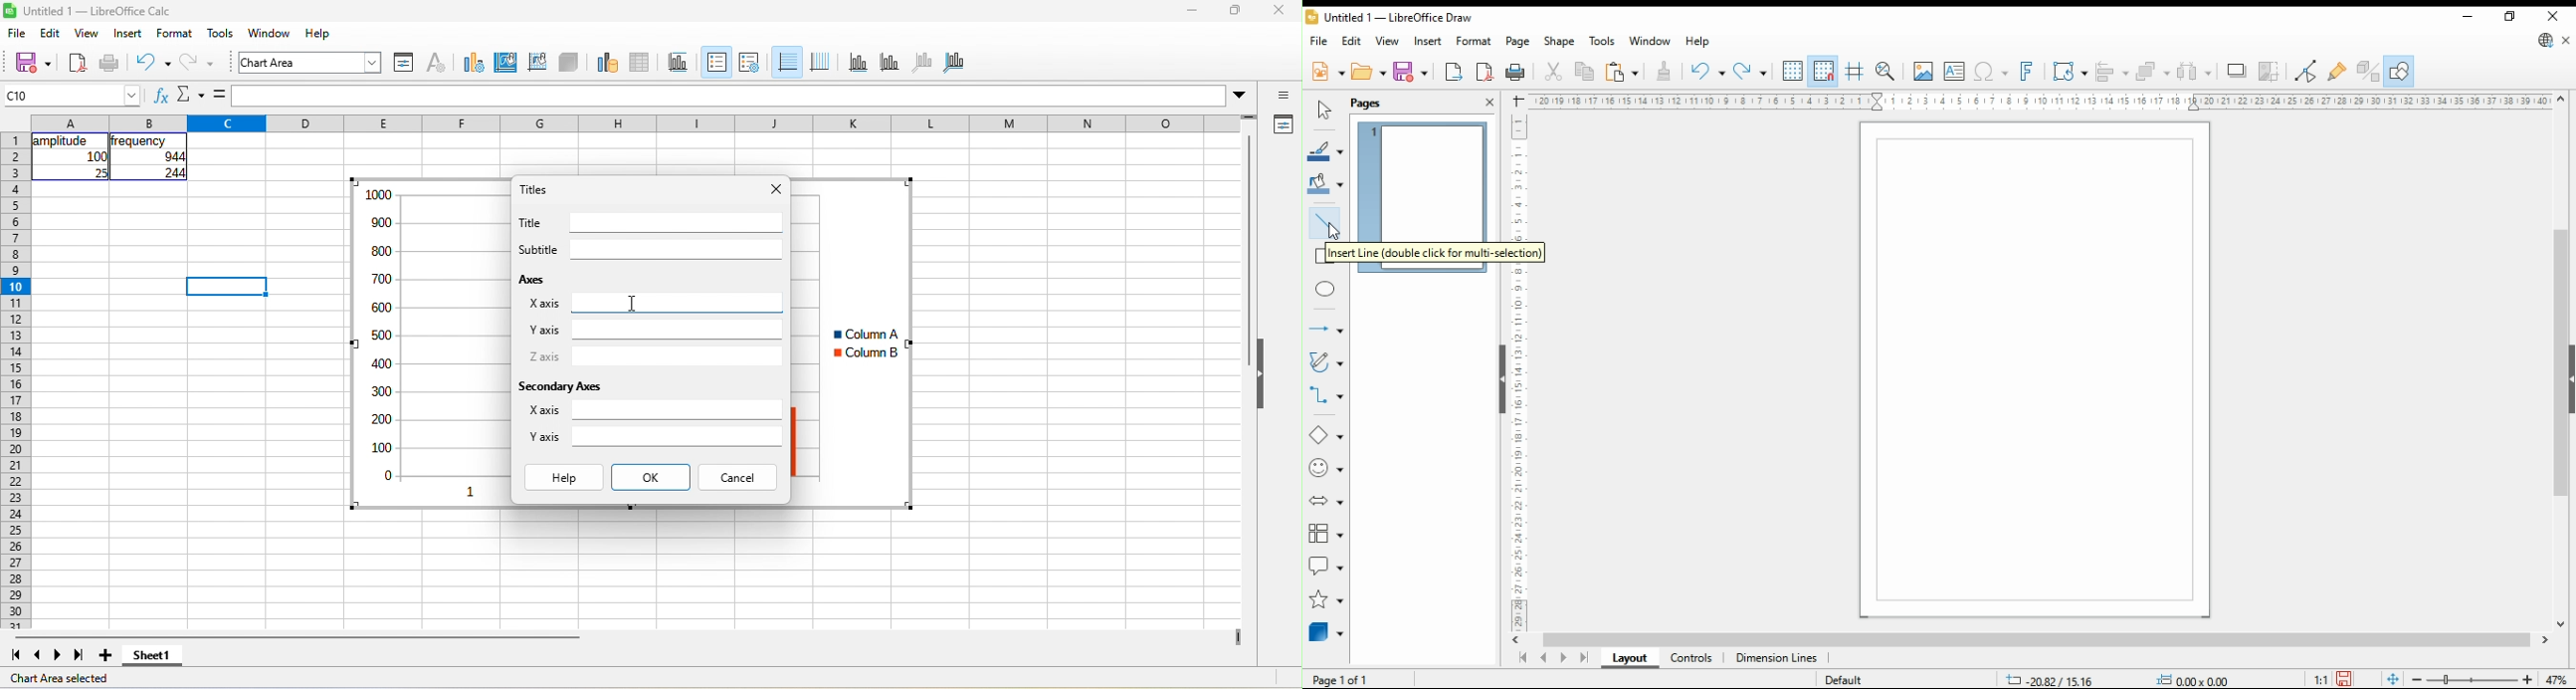 The image size is (2576, 700). What do you see at coordinates (1327, 502) in the screenshot?
I see `block arrows` at bounding box center [1327, 502].